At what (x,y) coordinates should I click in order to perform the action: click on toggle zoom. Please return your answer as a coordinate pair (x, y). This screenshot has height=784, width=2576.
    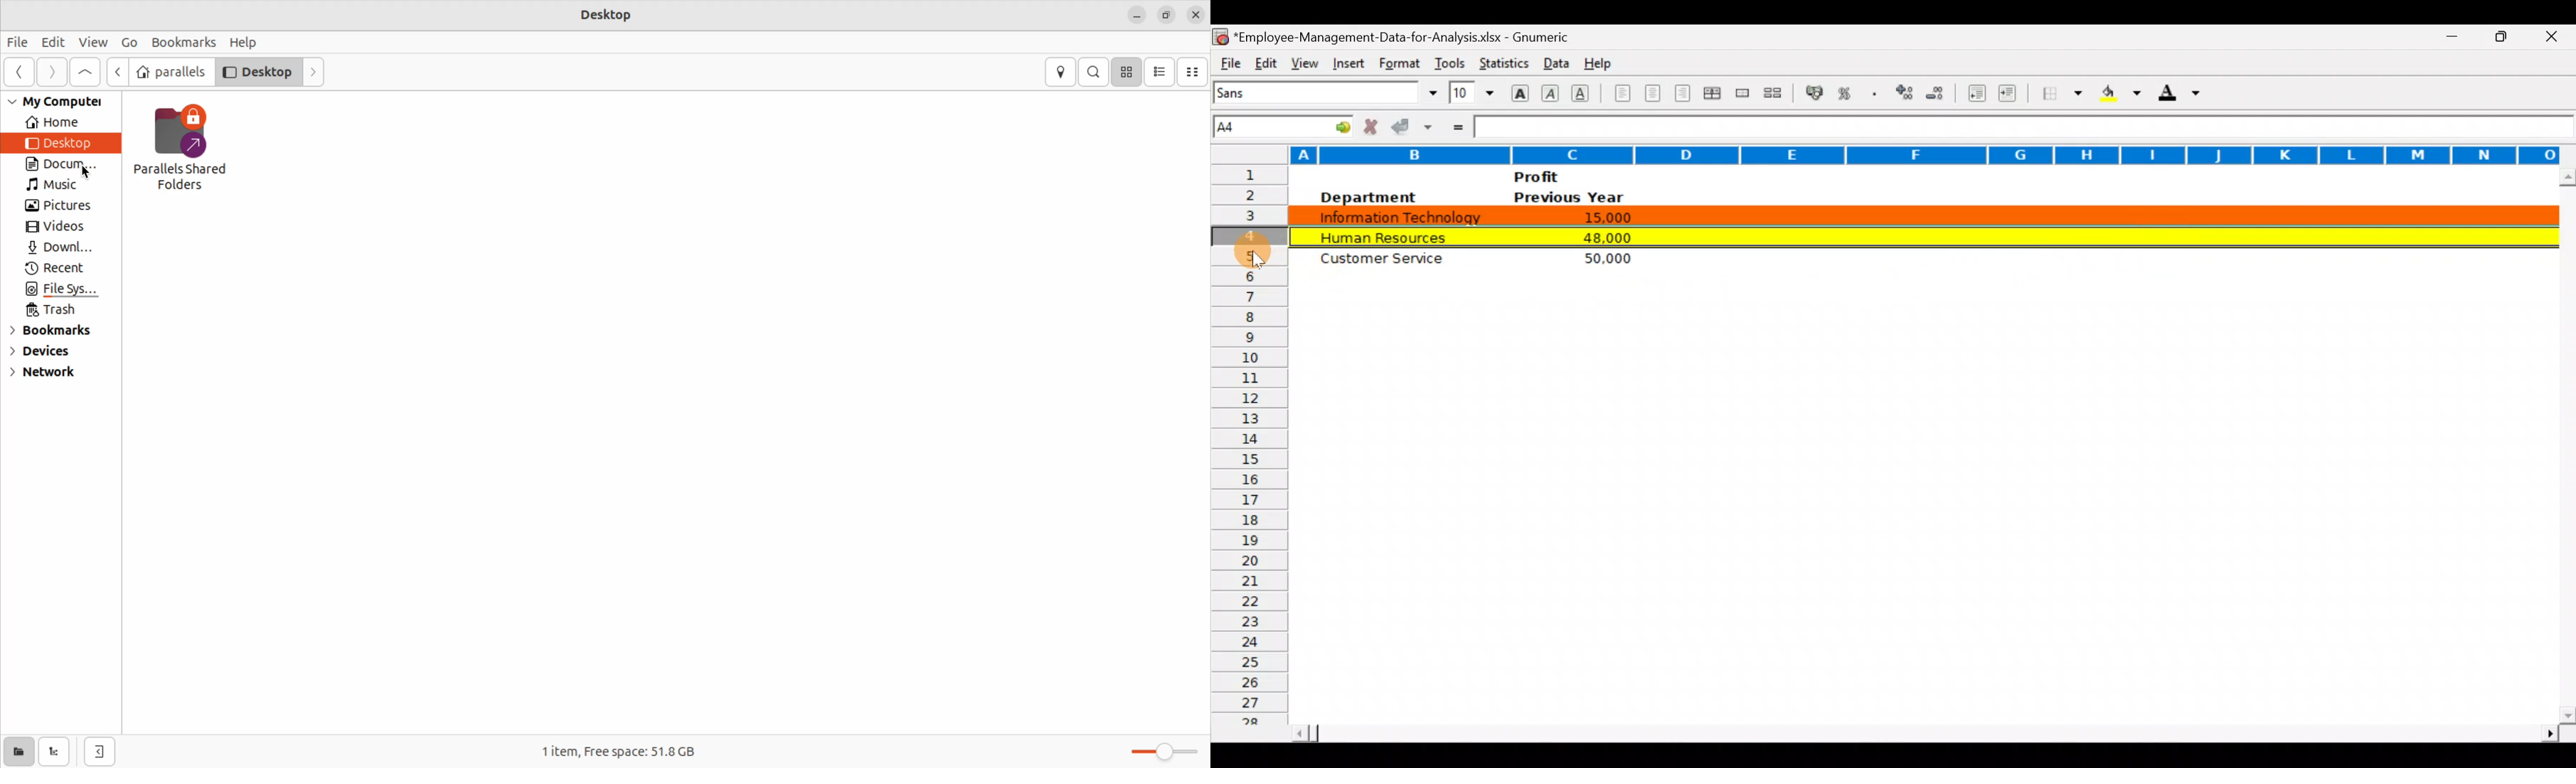
    Looking at the image, I should click on (1150, 749).